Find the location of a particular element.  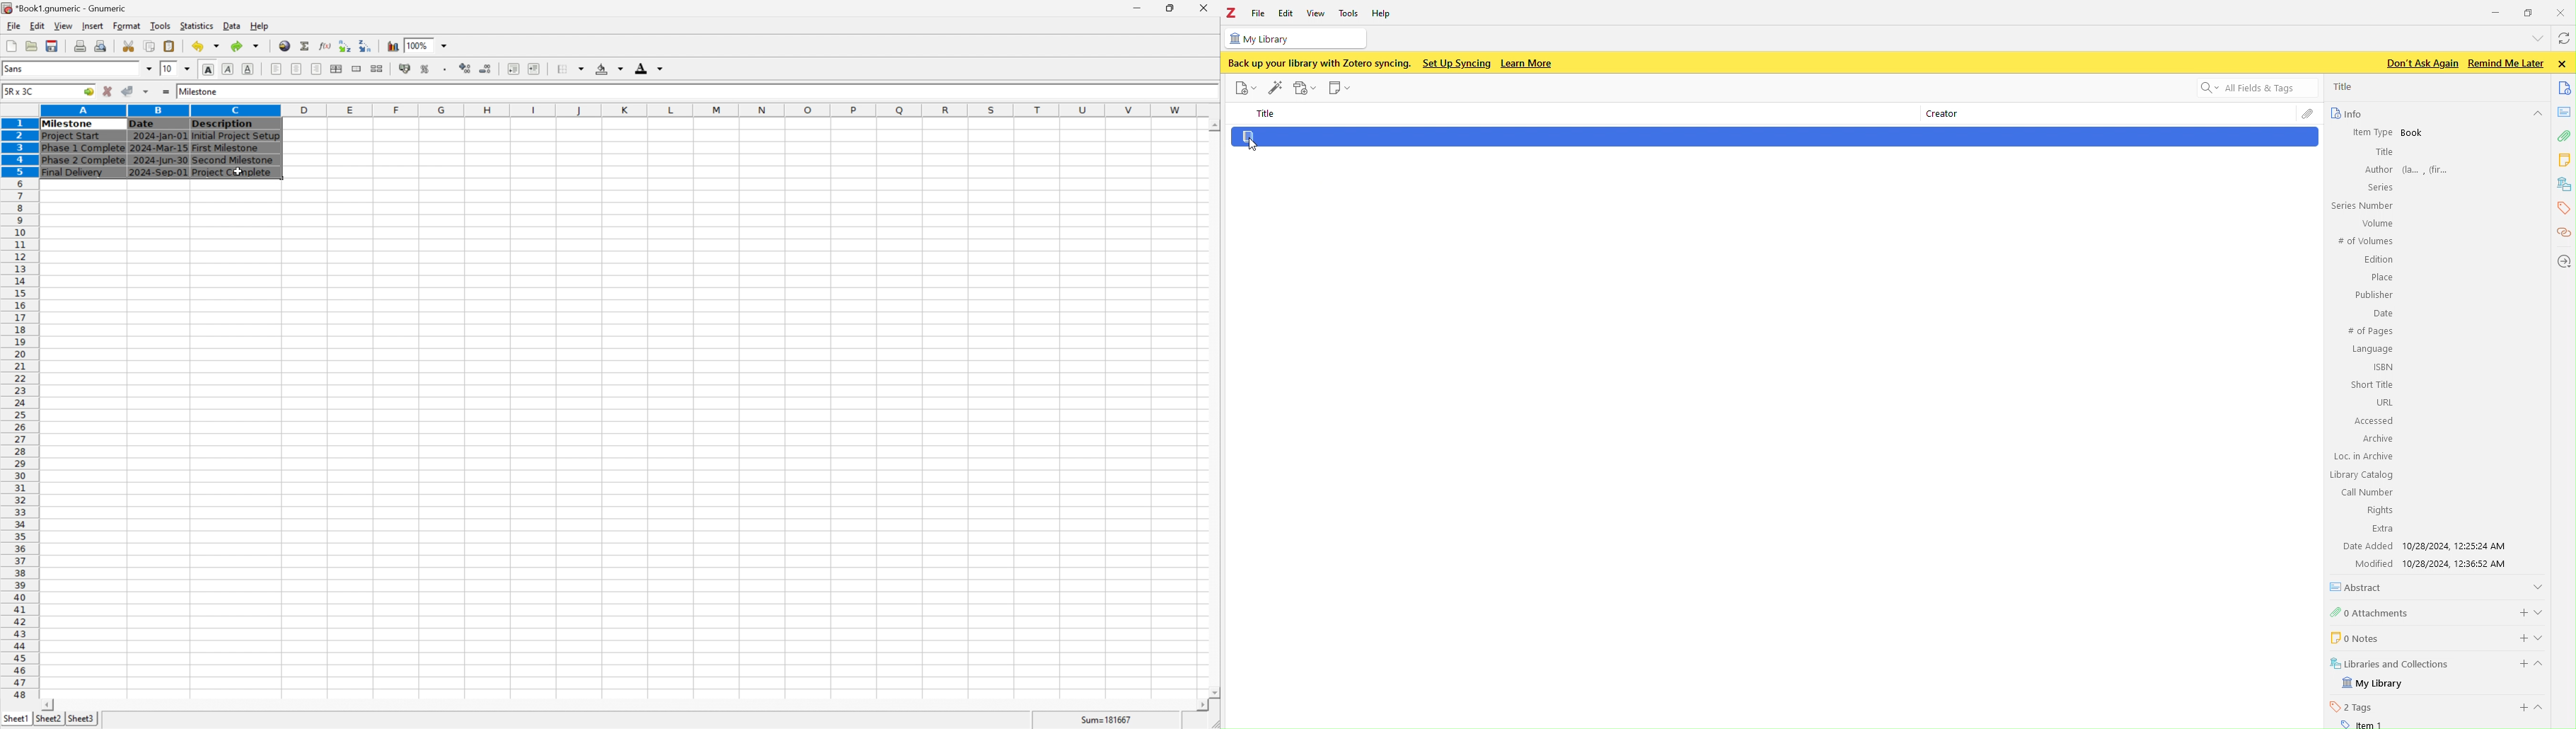

Coursor is located at coordinates (1248, 144).